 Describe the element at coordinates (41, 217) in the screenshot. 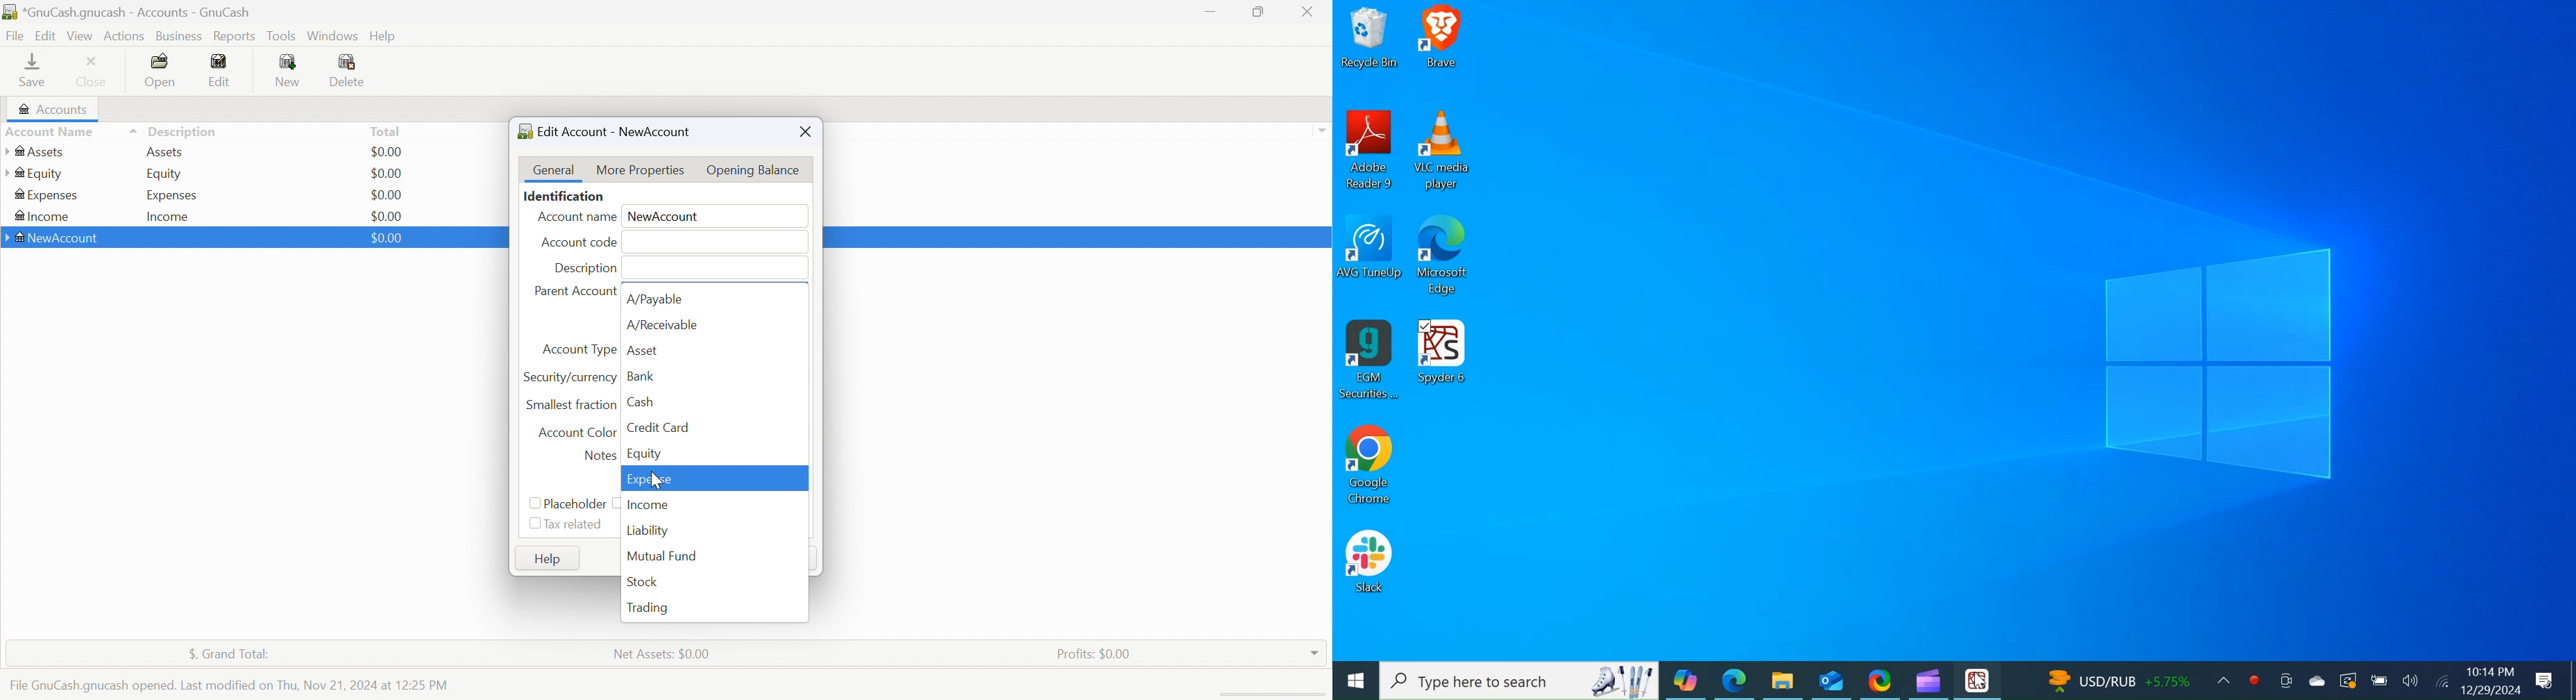

I see `Income` at that location.